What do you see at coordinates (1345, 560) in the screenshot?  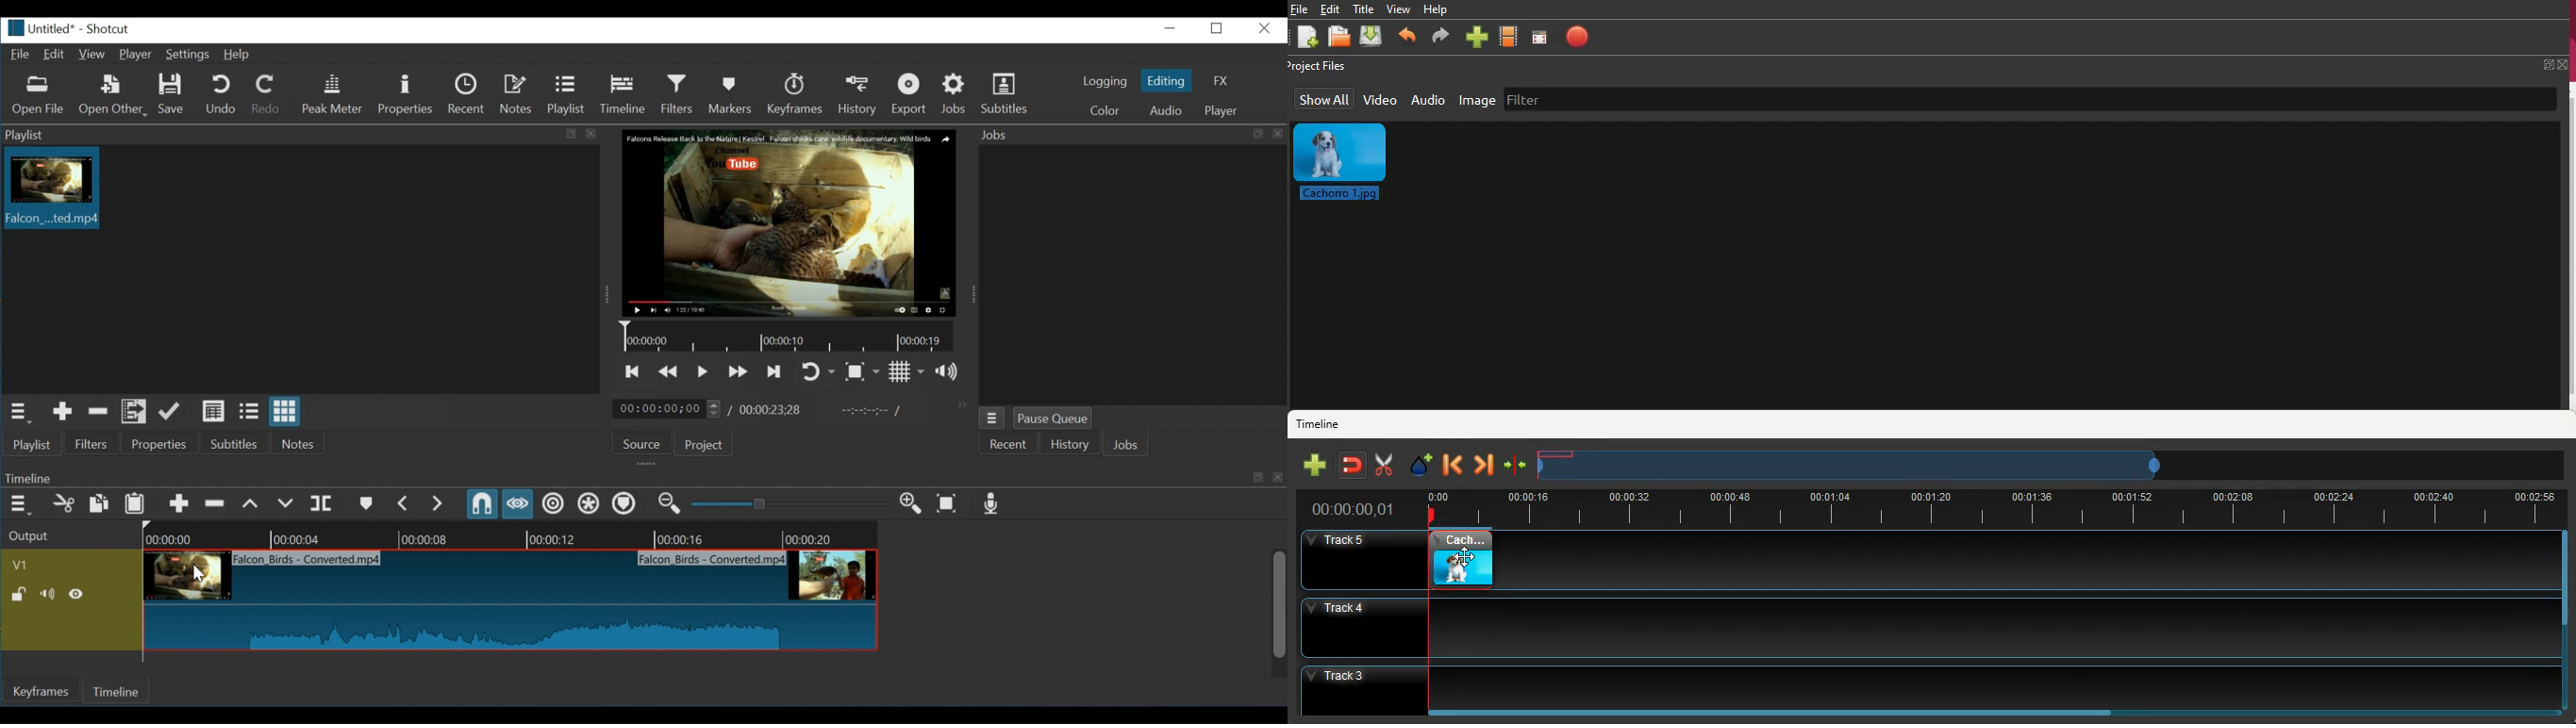 I see `` at bounding box center [1345, 560].